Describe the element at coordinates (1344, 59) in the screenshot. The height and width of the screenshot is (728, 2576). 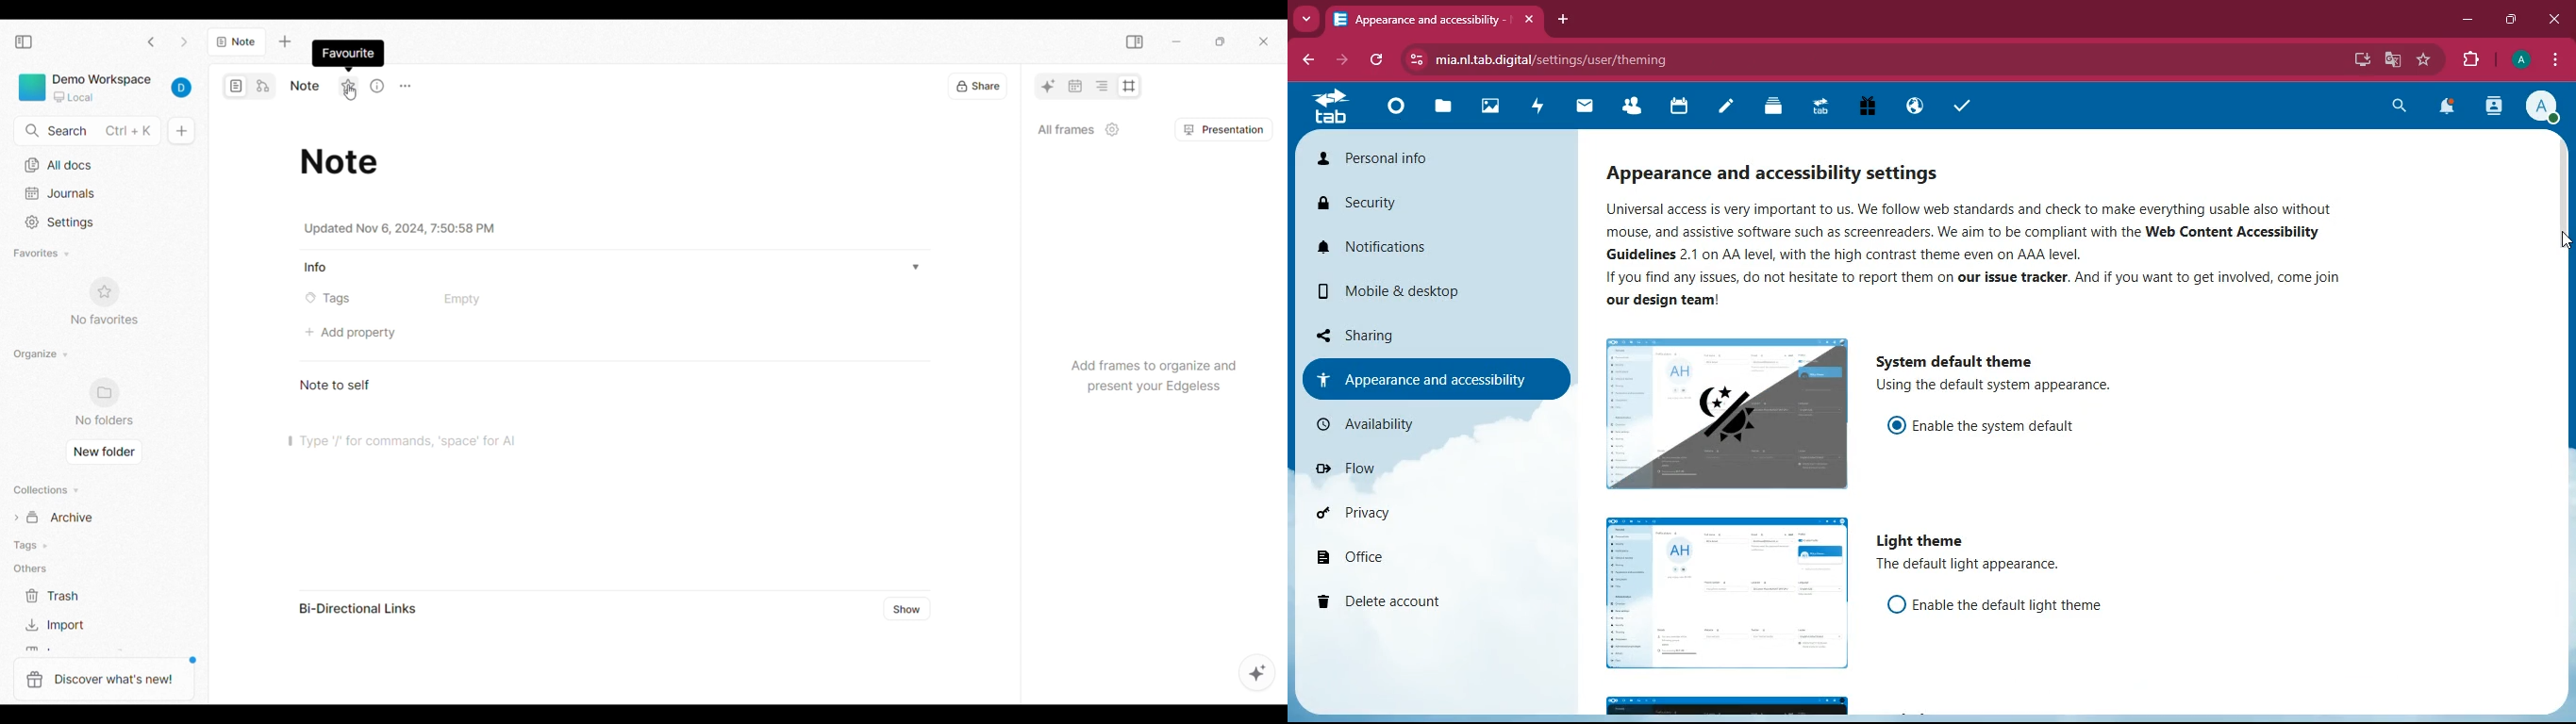
I see `forward` at that location.